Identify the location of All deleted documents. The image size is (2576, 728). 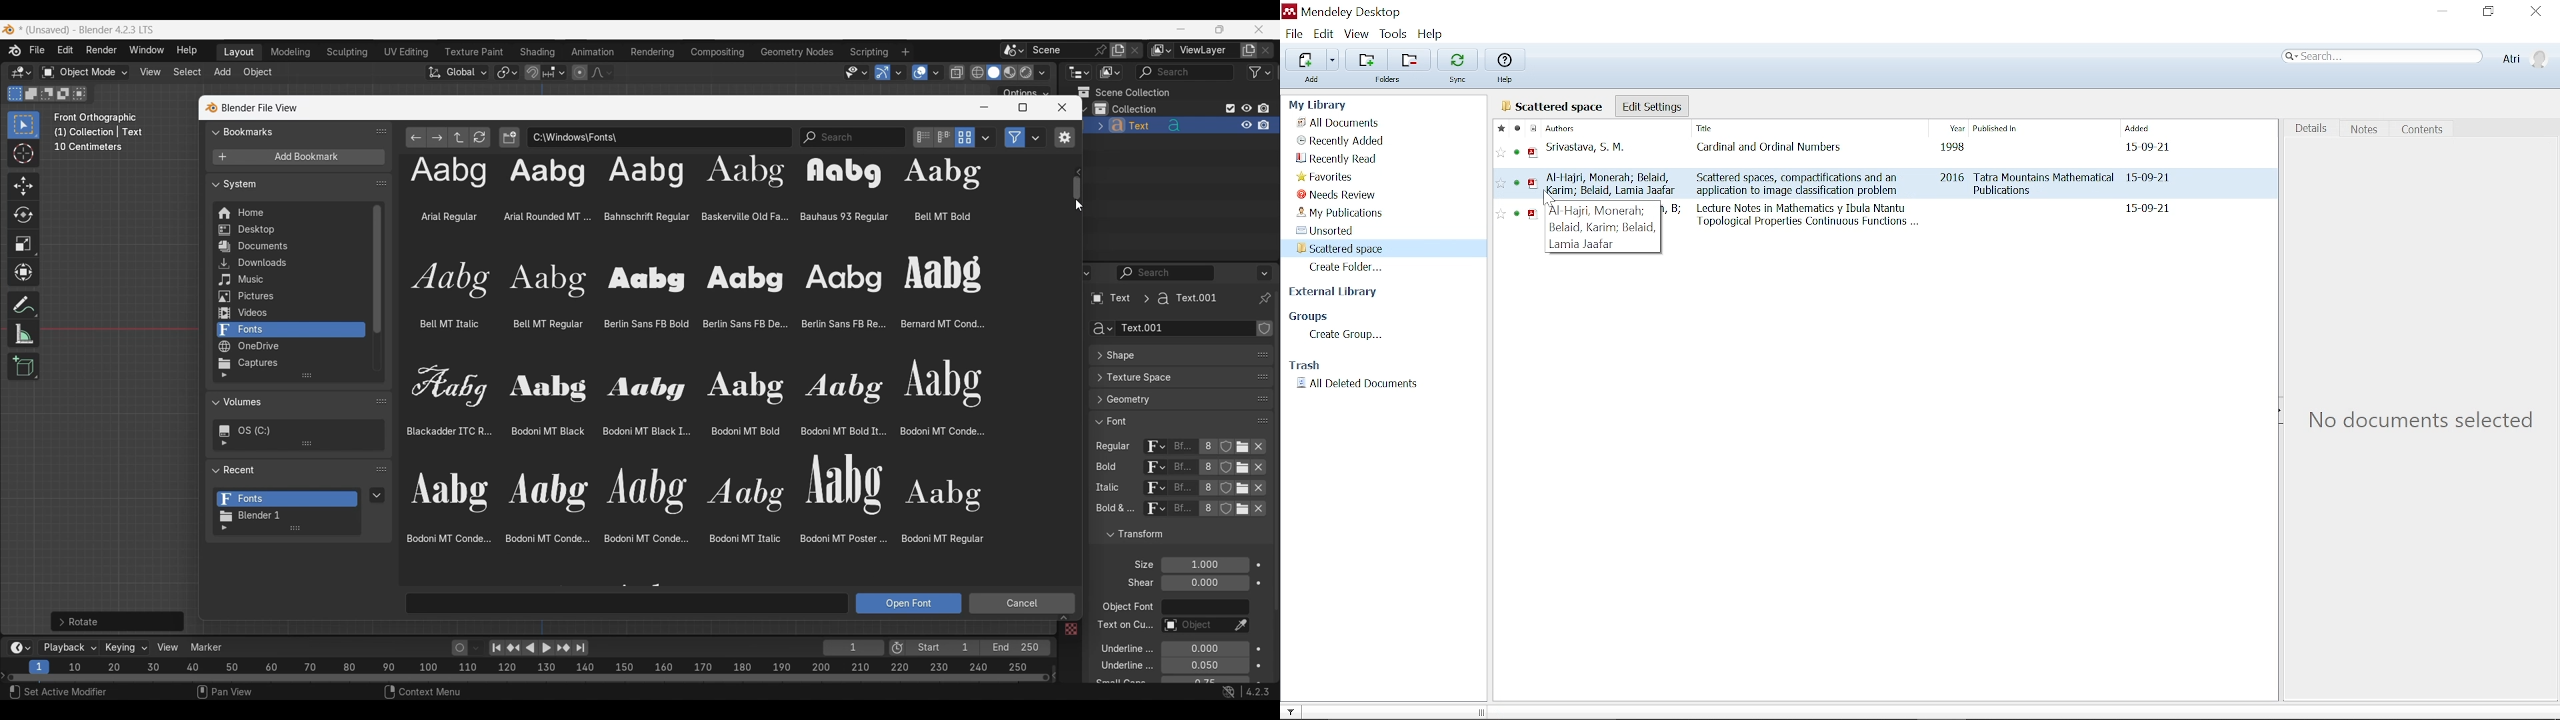
(1358, 384).